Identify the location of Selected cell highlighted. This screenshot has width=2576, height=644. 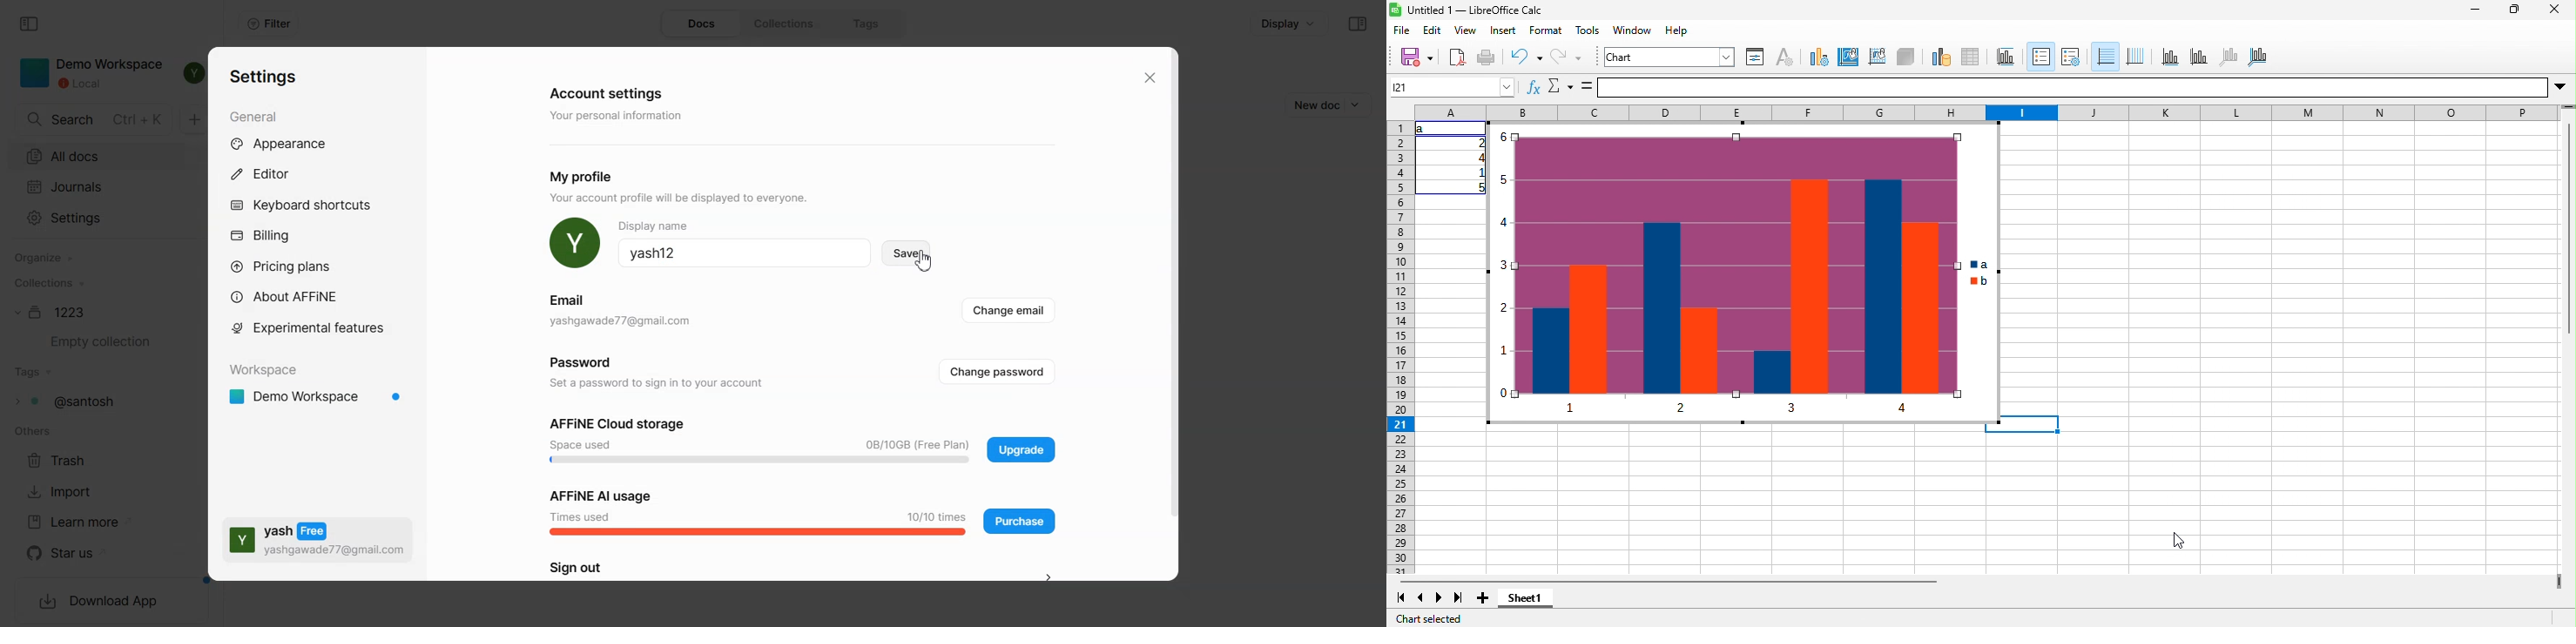
(2031, 424).